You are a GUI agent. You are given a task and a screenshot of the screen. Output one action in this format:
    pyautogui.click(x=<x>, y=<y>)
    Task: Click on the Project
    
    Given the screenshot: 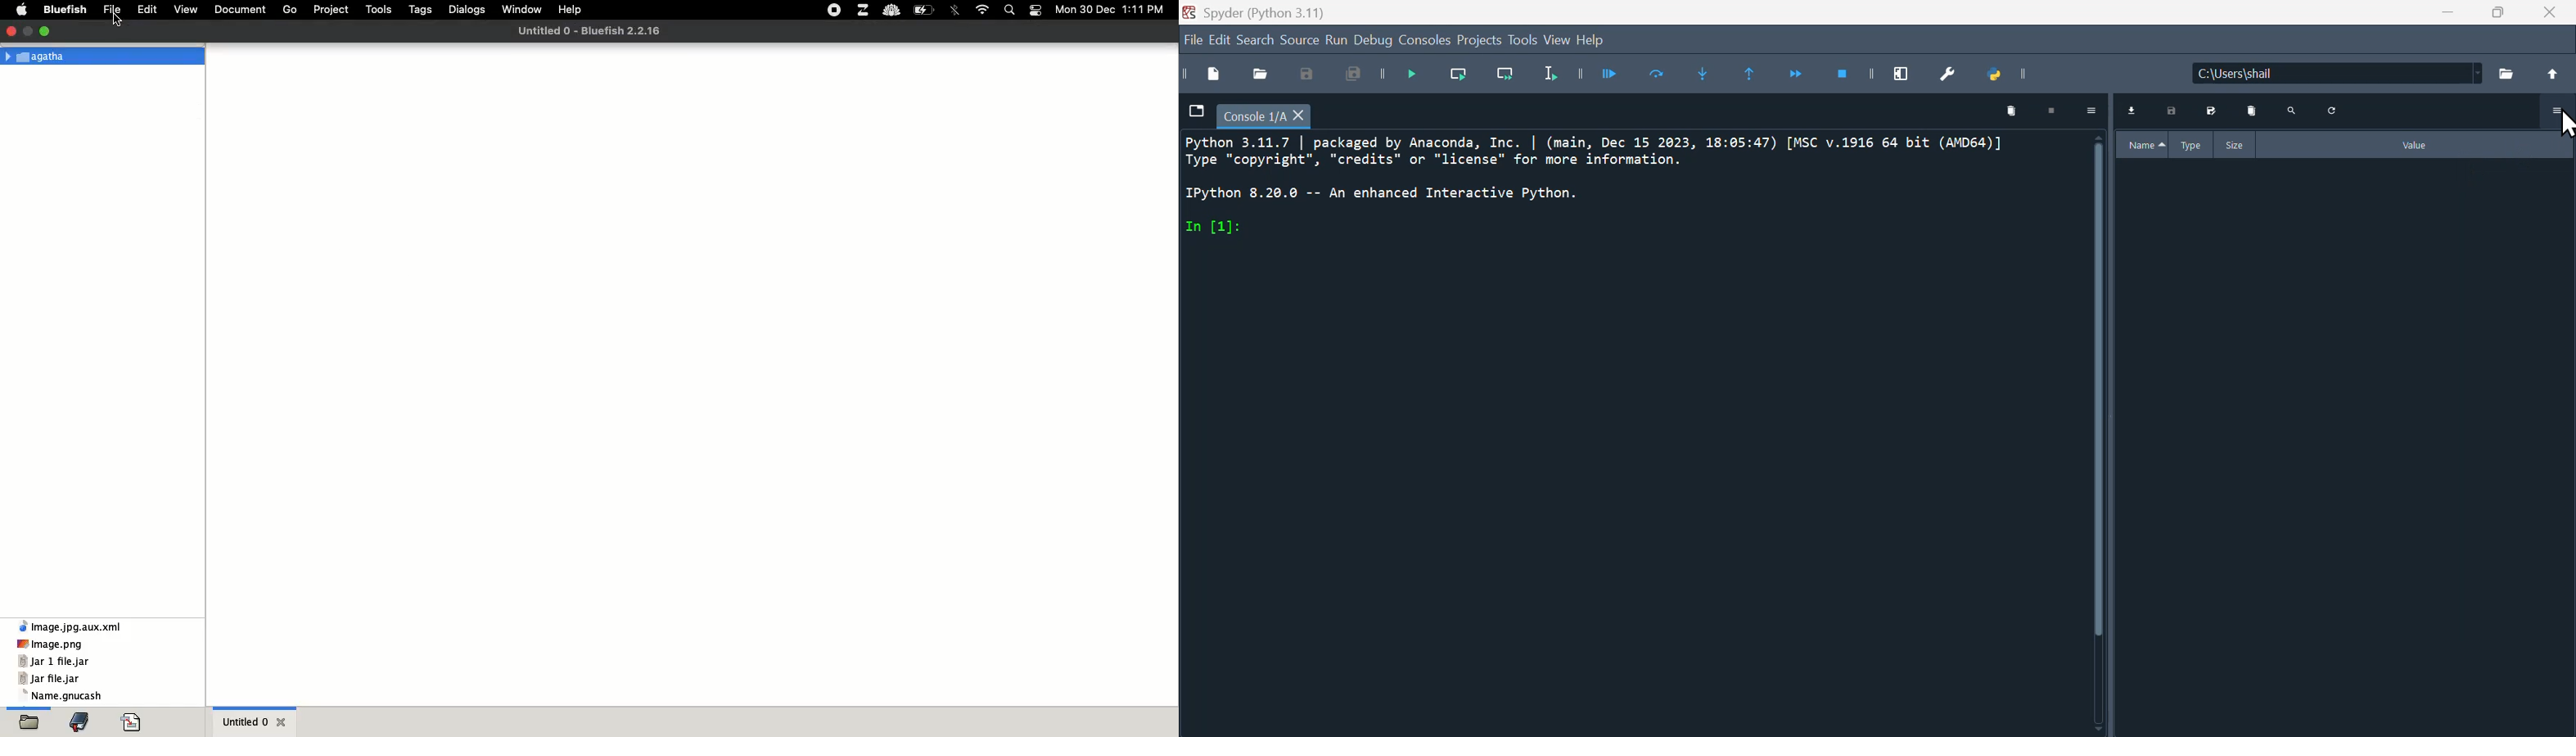 What is the action you would take?
    pyautogui.click(x=1479, y=42)
    